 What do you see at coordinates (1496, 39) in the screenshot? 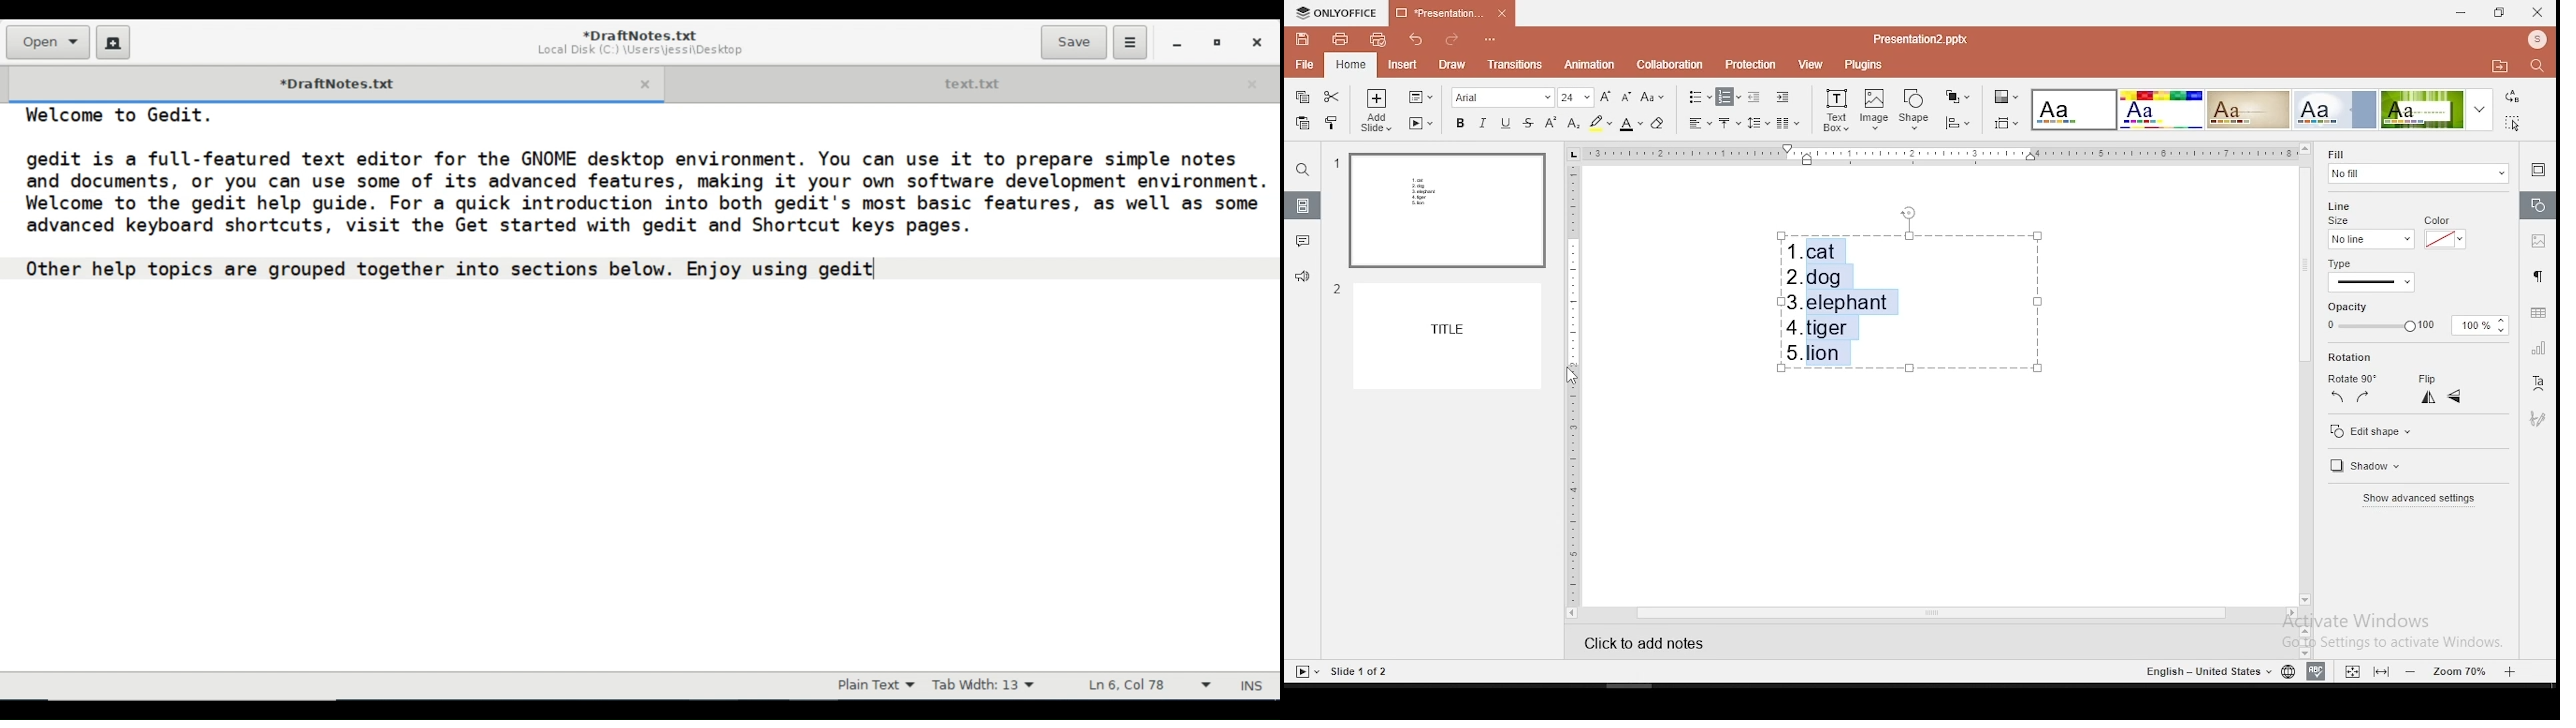
I see `customize quick access toolbar` at bounding box center [1496, 39].